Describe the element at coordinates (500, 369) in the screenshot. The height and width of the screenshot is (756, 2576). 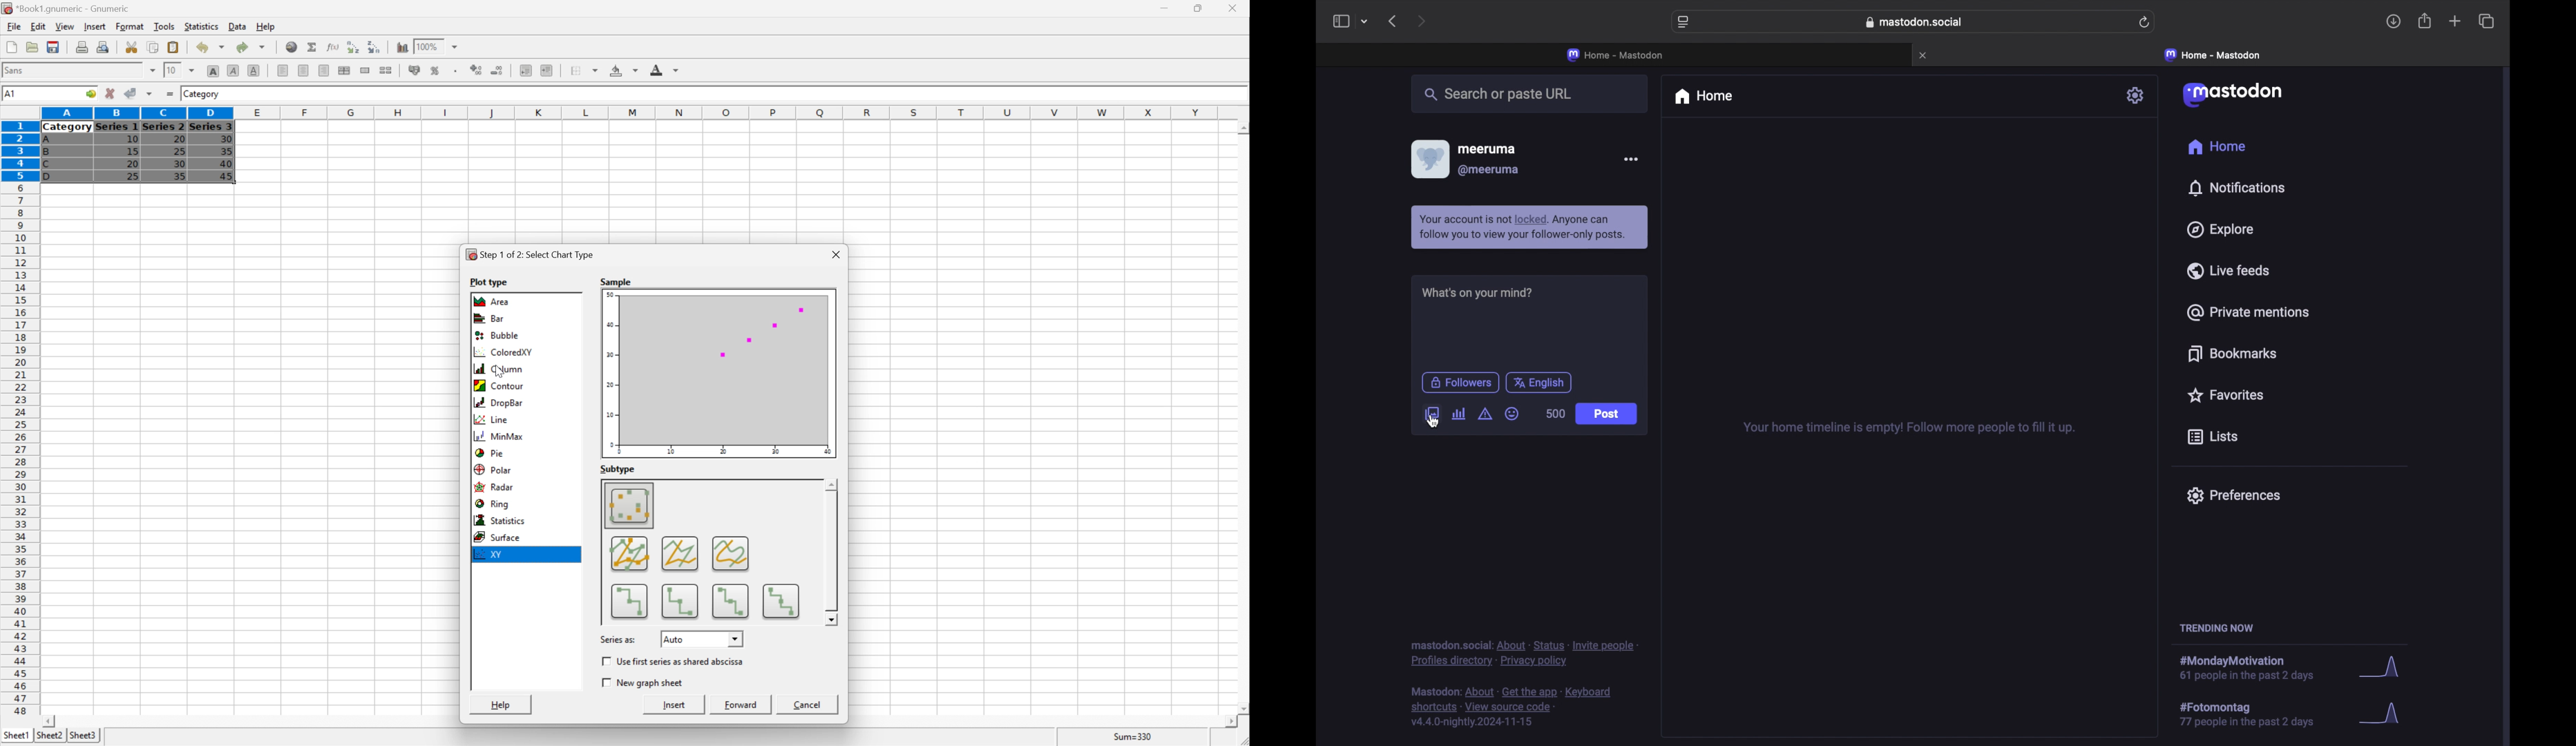
I see `Column` at that location.